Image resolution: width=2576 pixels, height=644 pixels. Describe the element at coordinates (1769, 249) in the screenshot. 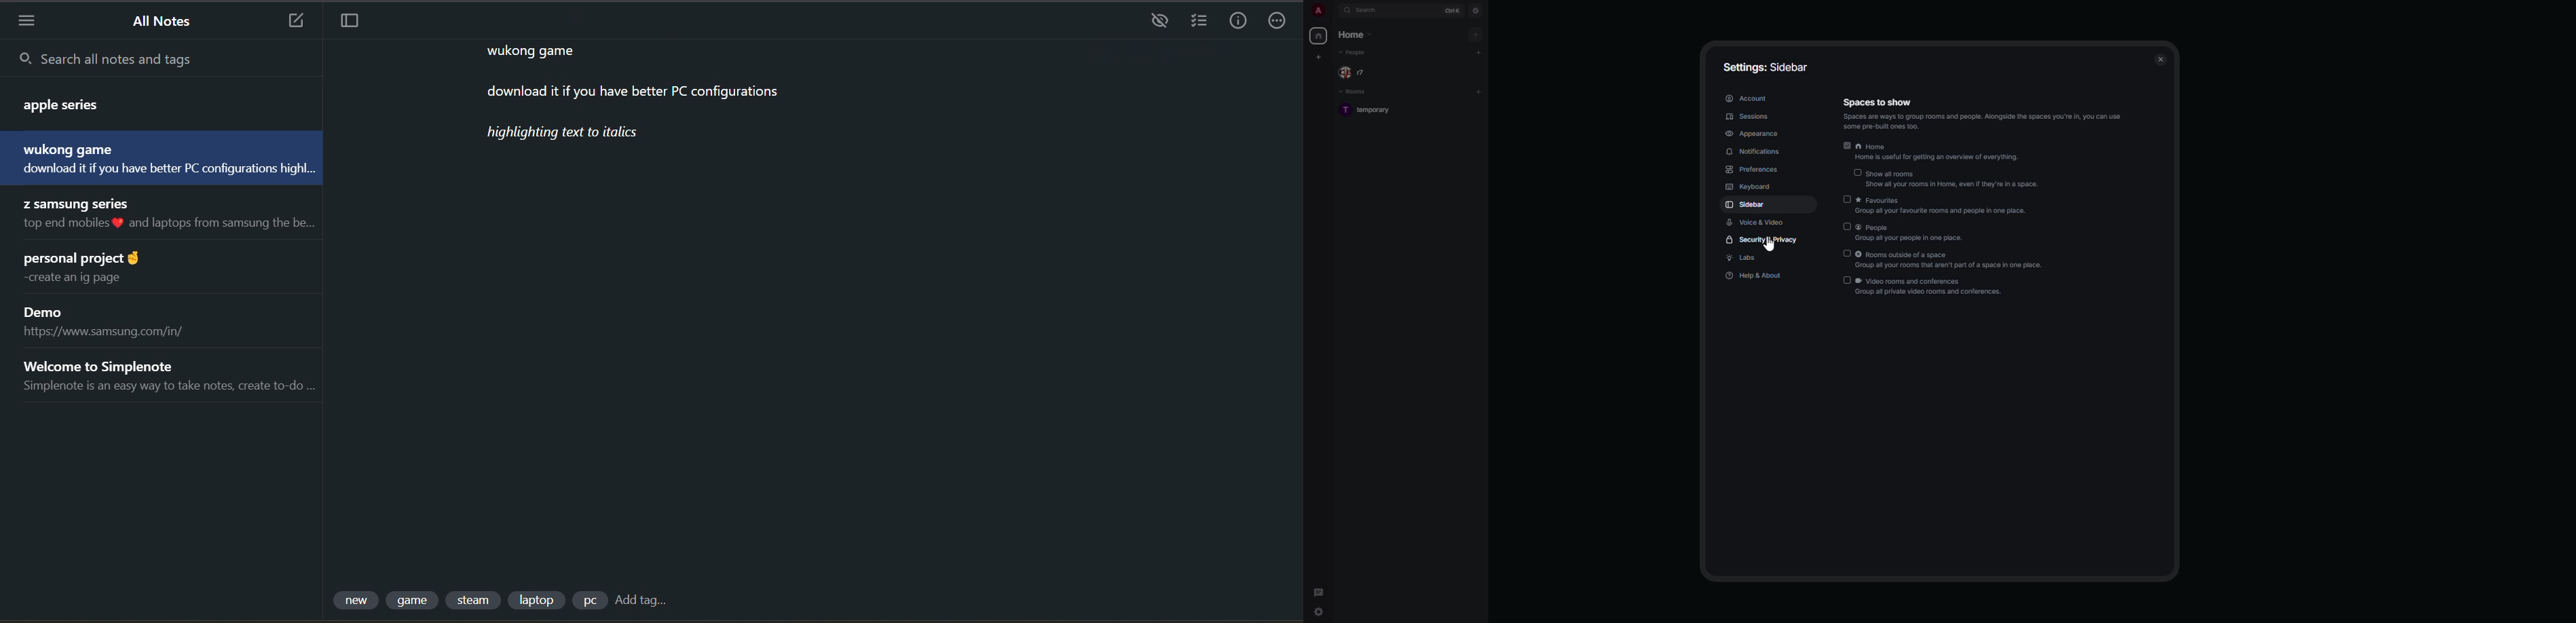

I see `cursor` at that location.